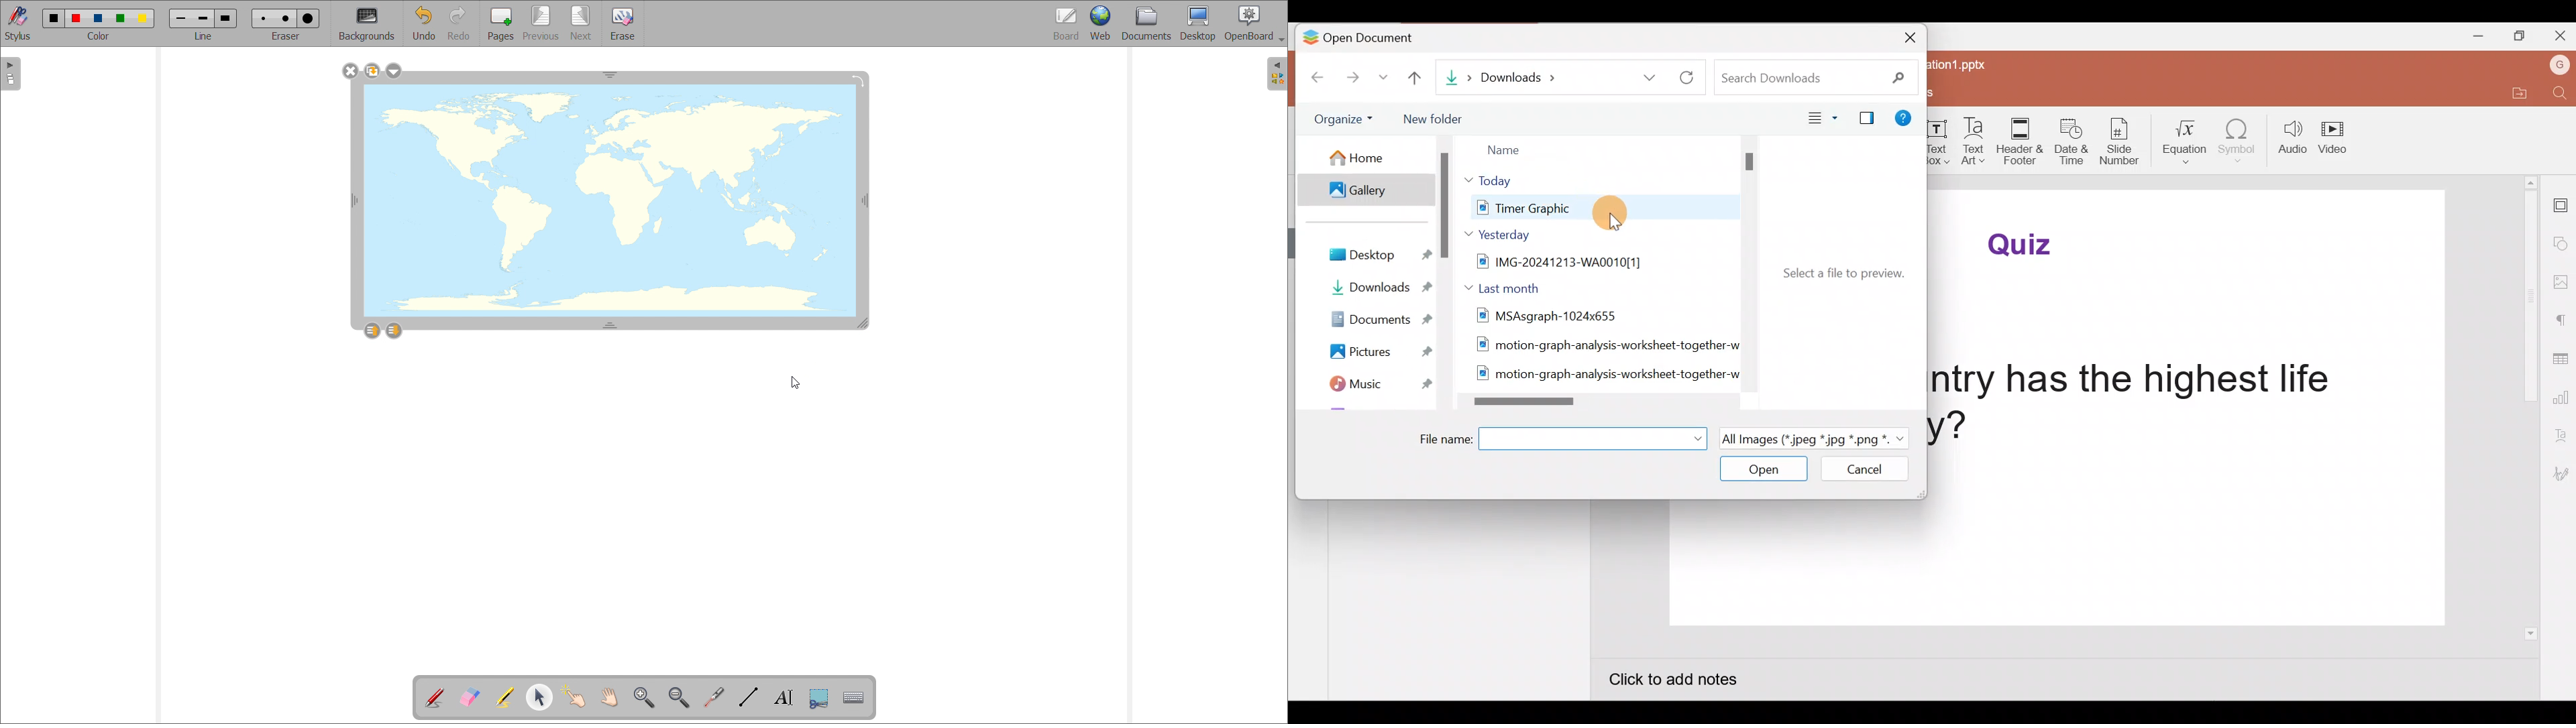 This screenshot has width=2576, height=728. What do you see at coordinates (1744, 272) in the screenshot?
I see `Scroll bar` at bounding box center [1744, 272].